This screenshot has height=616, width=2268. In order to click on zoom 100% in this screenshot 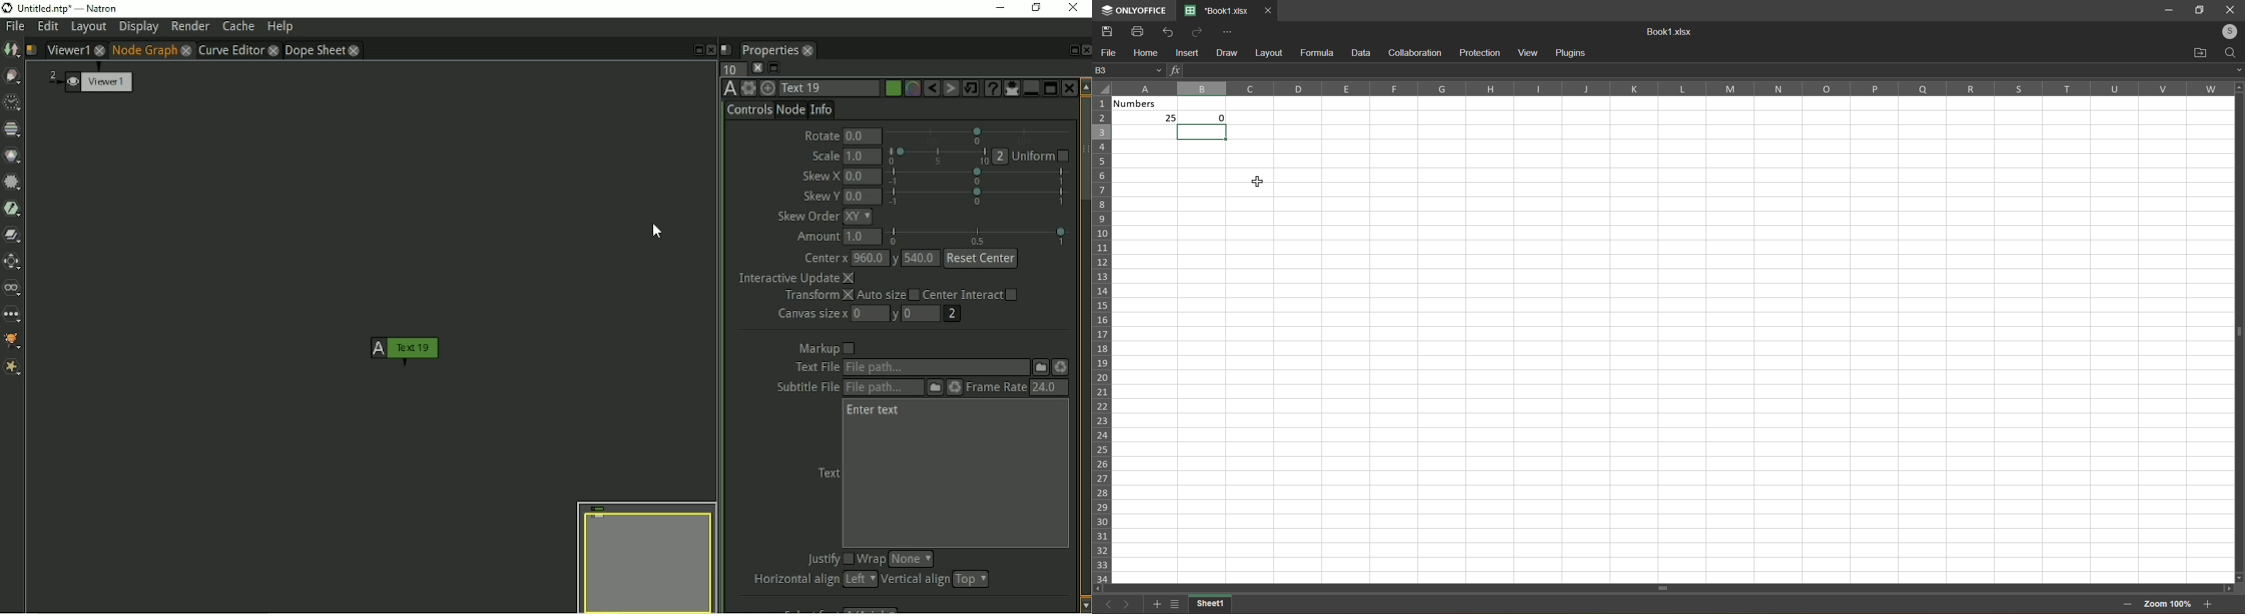, I will do `click(2170, 605)`.